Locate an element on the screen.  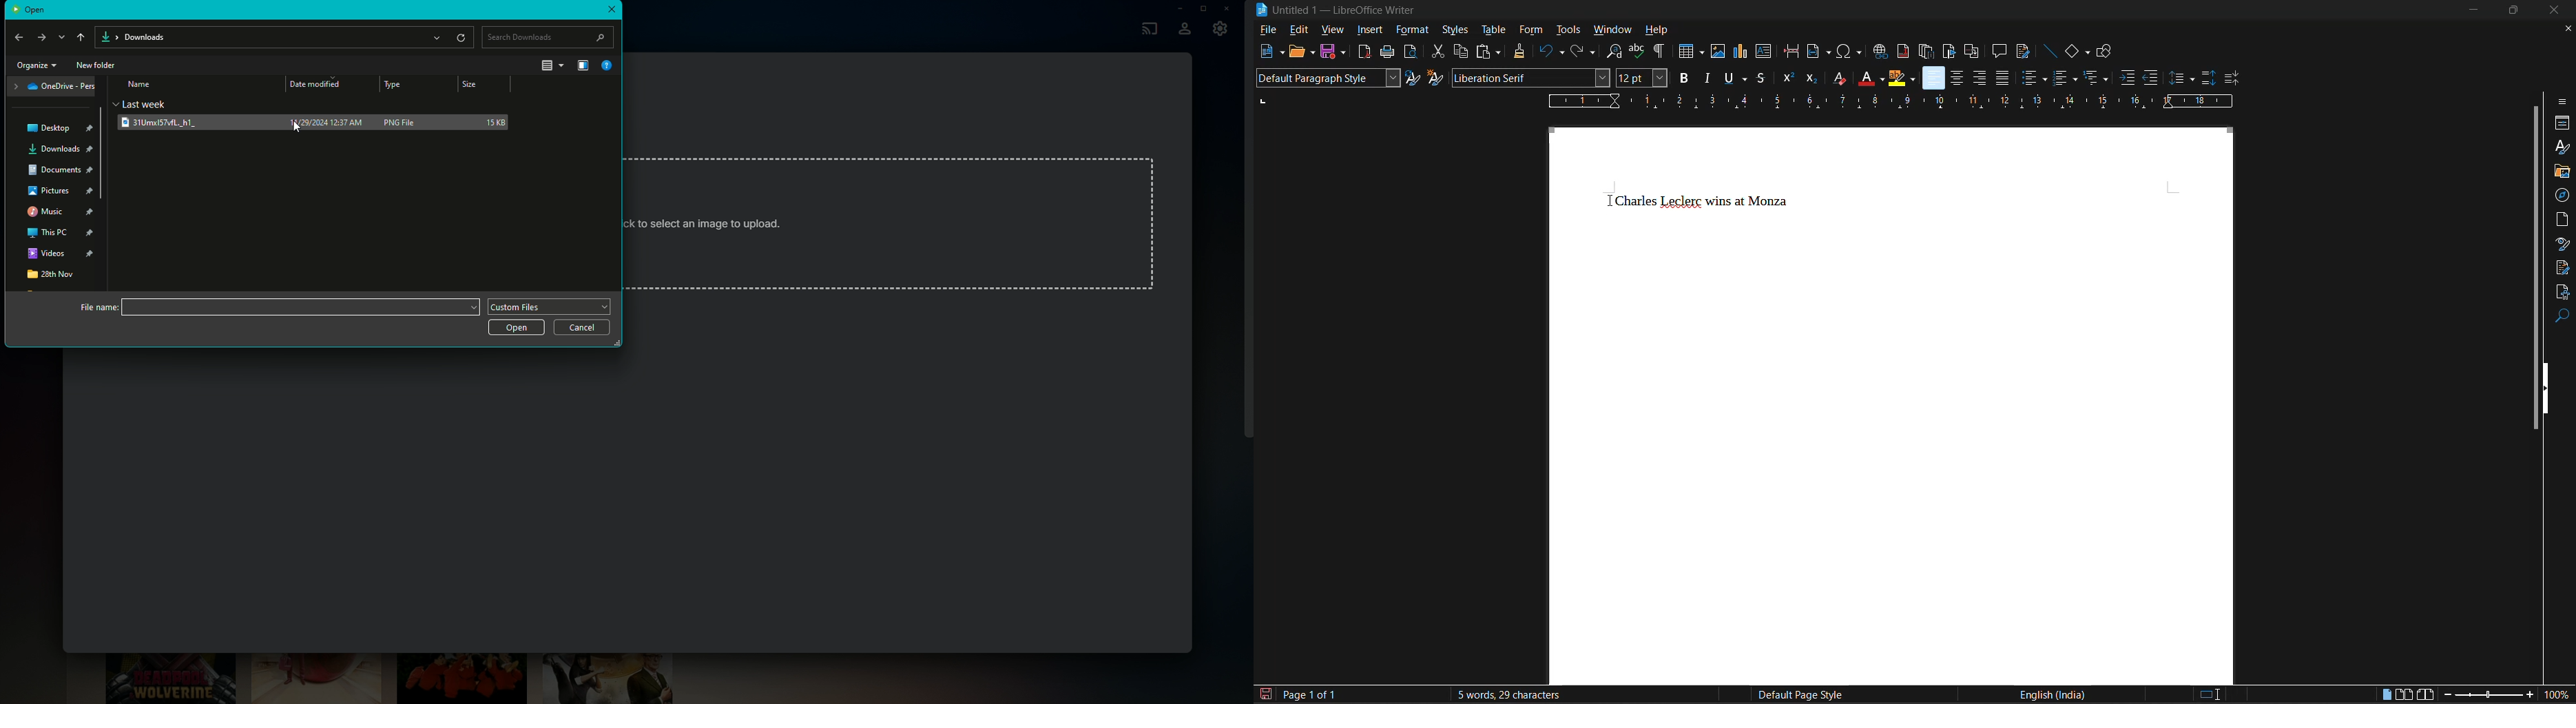
Cast is located at coordinates (1147, 27).